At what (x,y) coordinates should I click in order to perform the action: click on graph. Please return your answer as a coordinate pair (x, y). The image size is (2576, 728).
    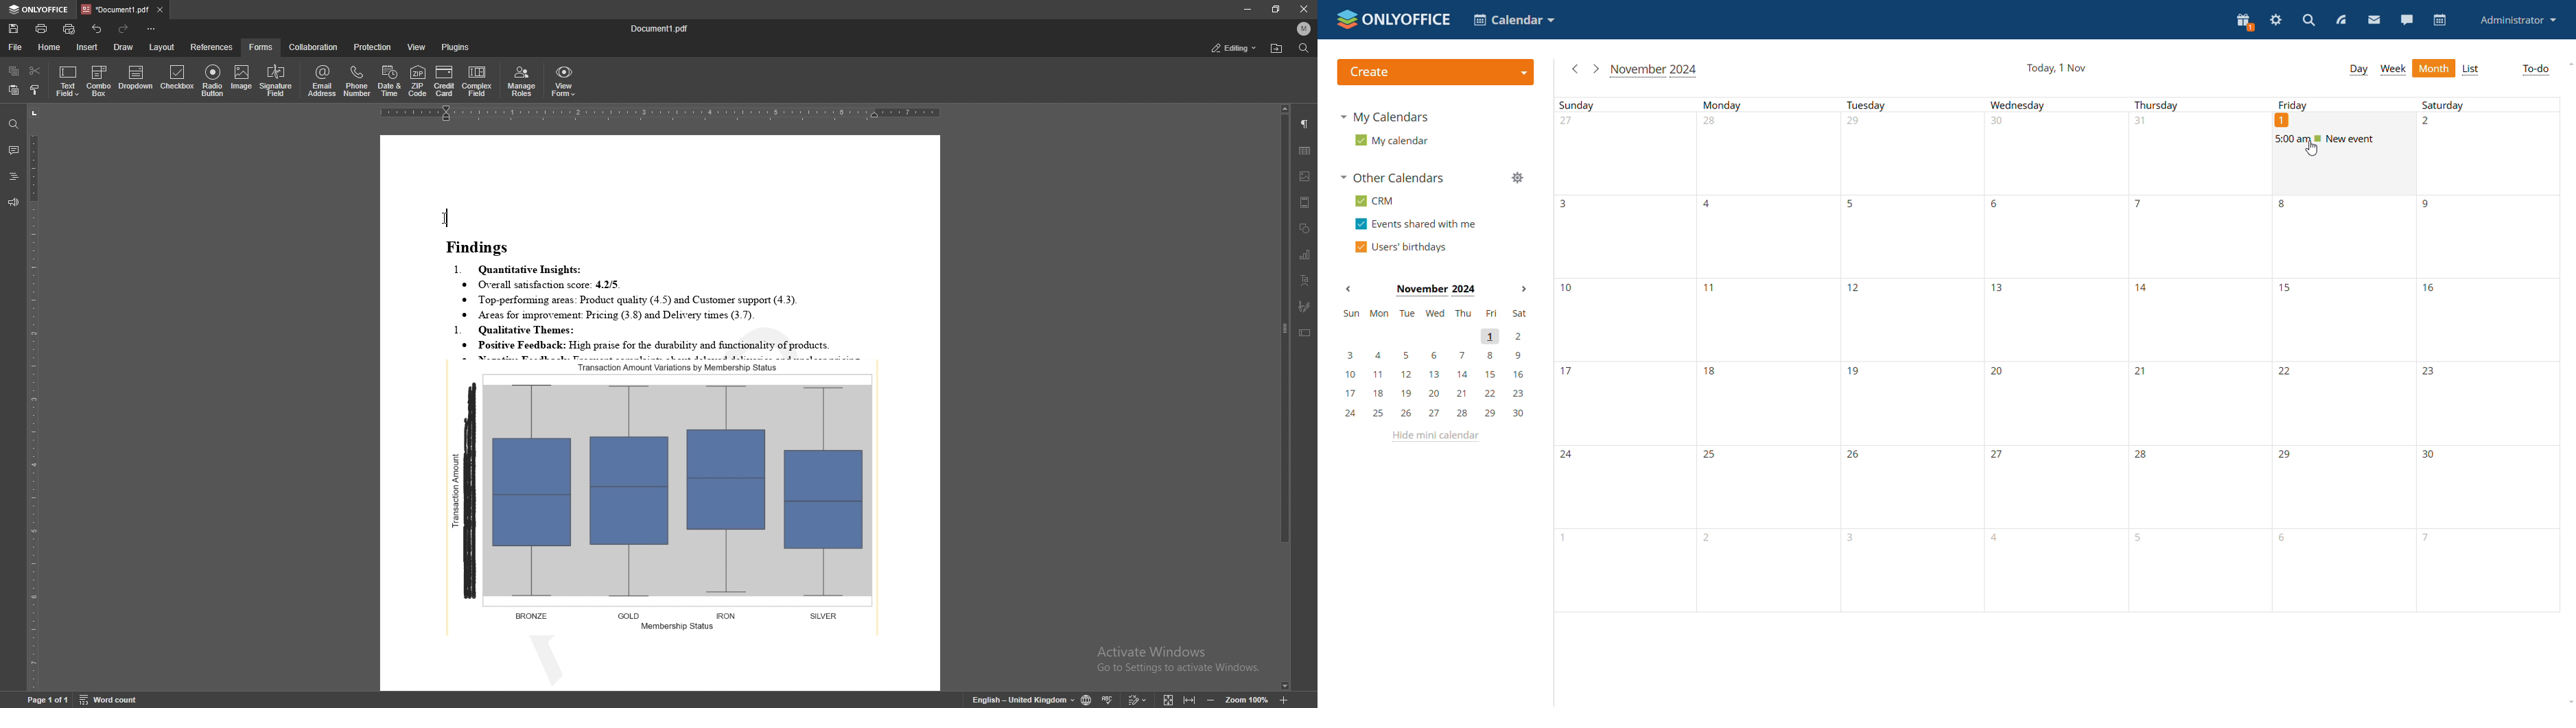
    Looking at the image, I should click on (666, 496).